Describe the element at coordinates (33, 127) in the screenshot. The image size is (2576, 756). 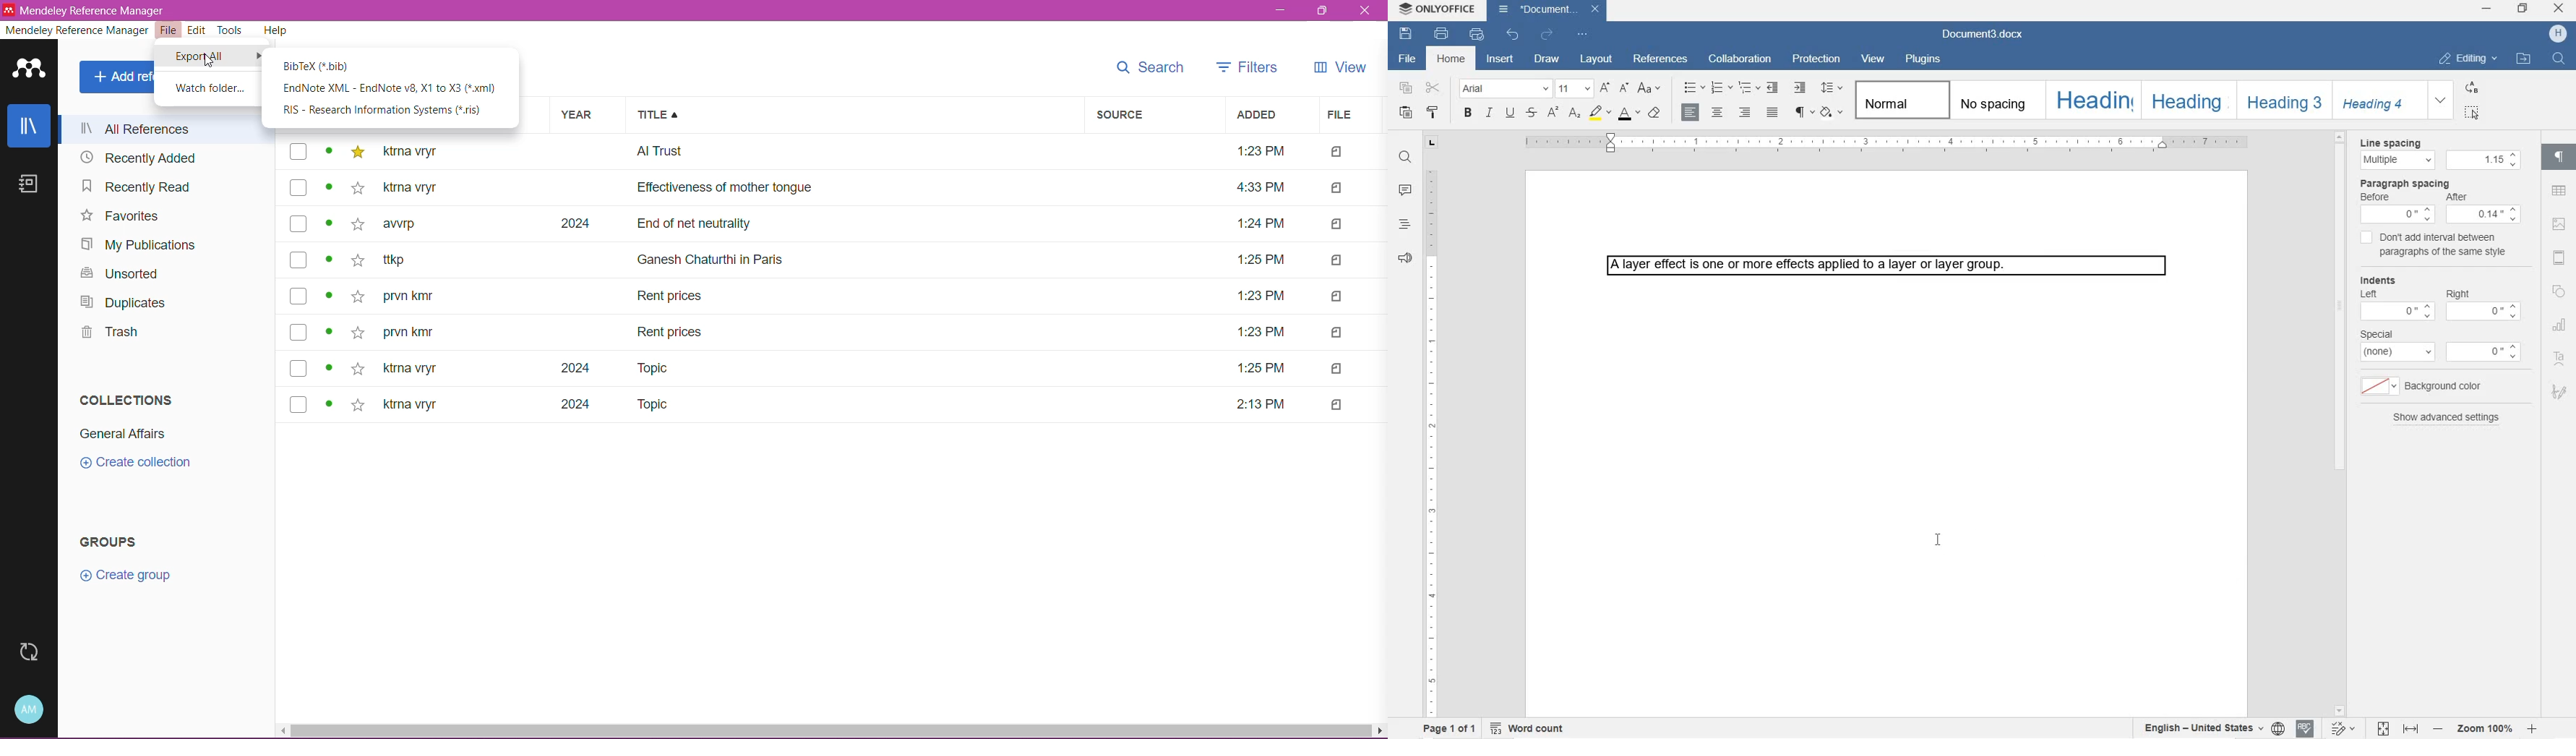
I see `Library` at that location.